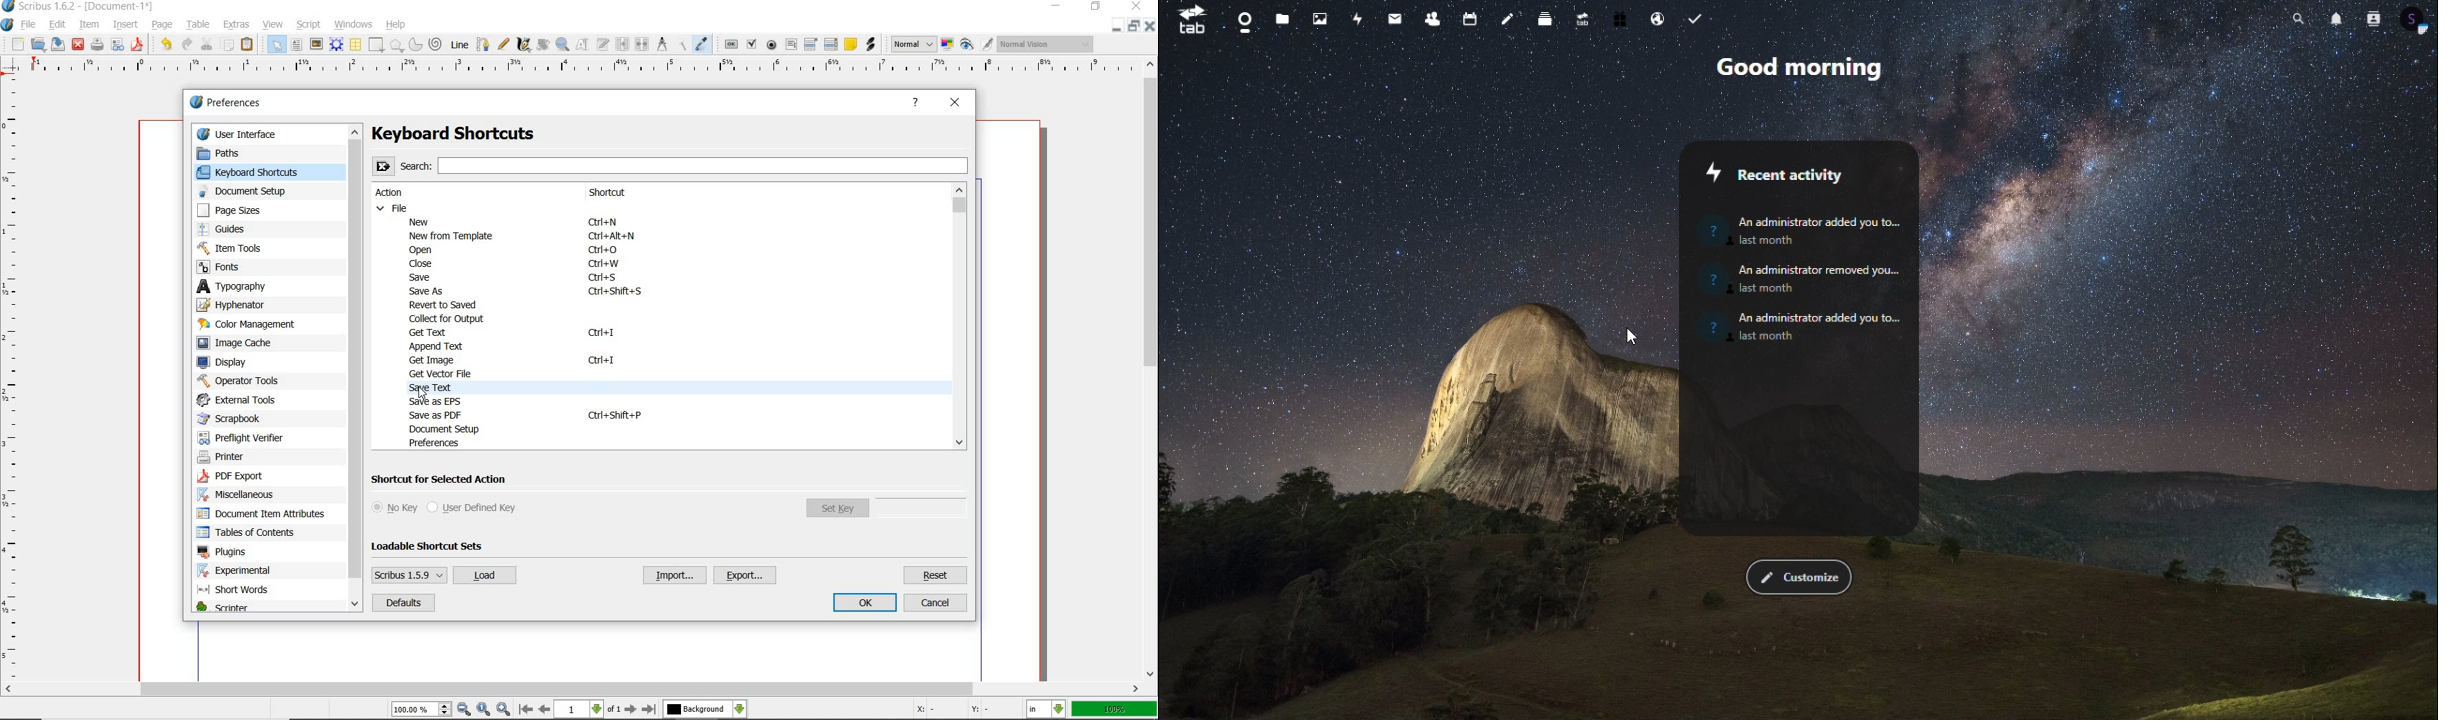 This screenshot has height=728, width=2464. What do you see at coordinates (1703, 17) in the screenshot?
I see `tasks` at bounding box center [1703, 17].